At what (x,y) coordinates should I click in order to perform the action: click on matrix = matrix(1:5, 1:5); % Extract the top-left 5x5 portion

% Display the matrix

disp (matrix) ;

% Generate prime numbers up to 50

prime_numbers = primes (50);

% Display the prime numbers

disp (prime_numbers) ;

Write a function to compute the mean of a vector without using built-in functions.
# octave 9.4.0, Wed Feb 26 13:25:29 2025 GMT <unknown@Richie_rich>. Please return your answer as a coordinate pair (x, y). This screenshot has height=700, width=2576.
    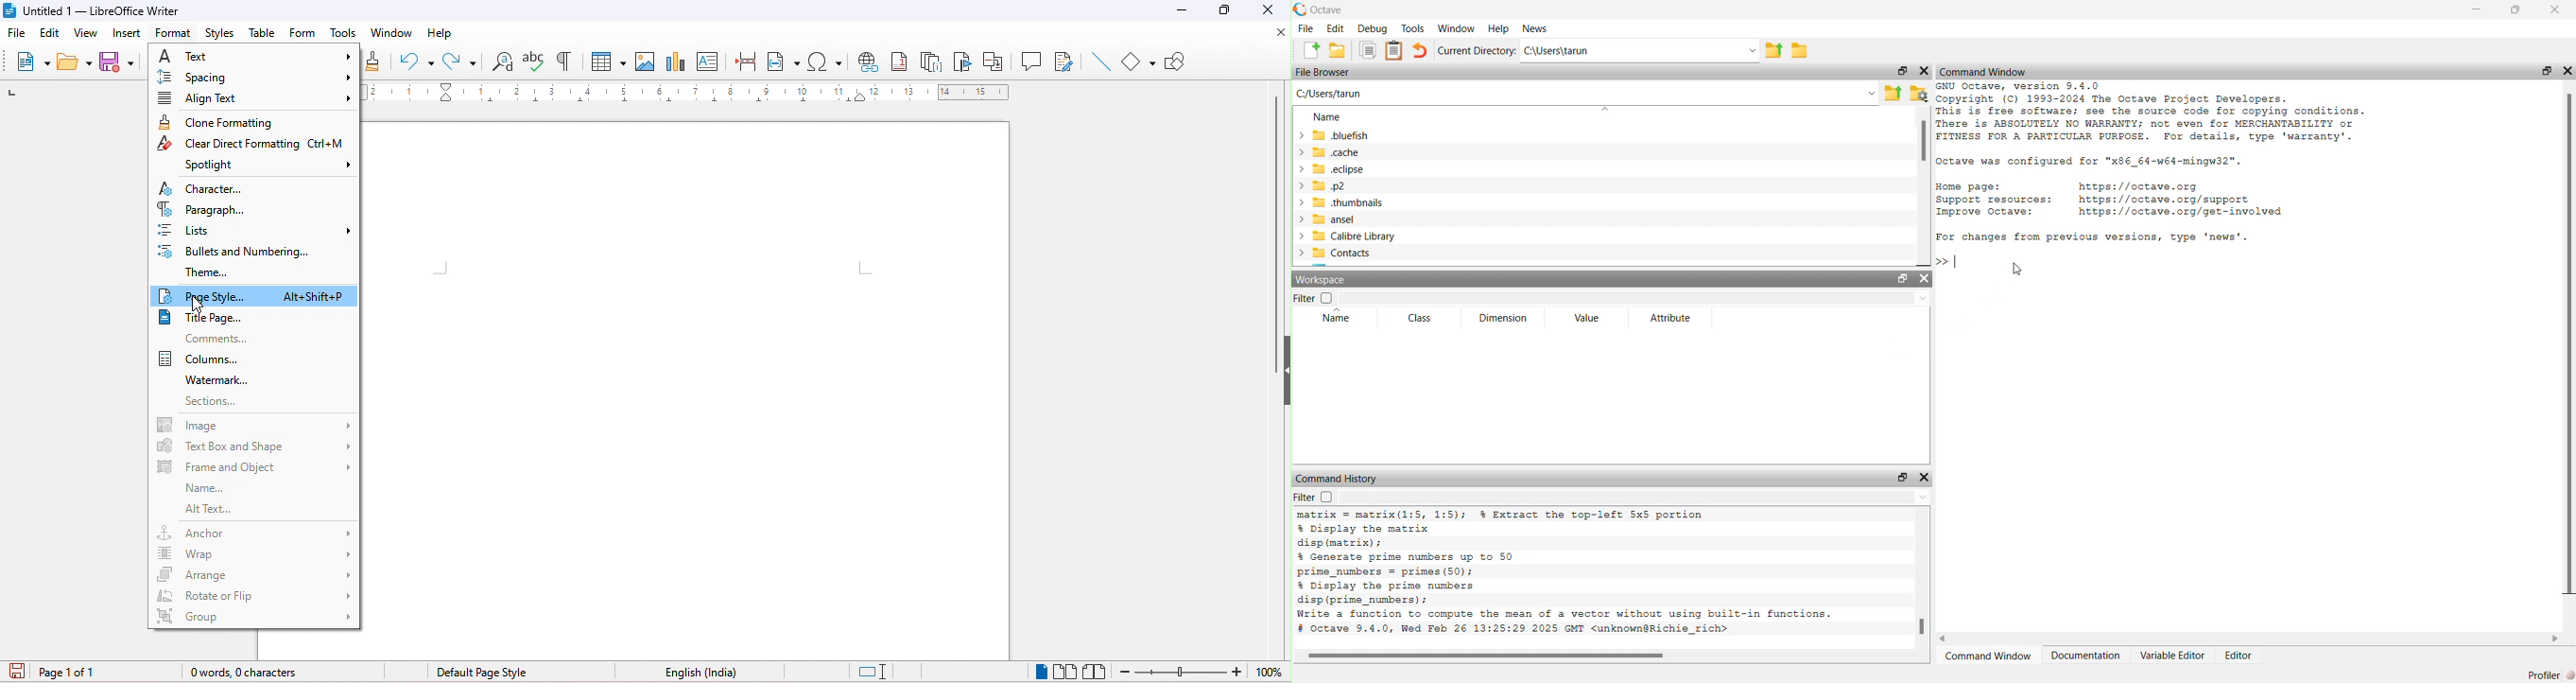
    Looking at the image, I should click on (1563, 575).